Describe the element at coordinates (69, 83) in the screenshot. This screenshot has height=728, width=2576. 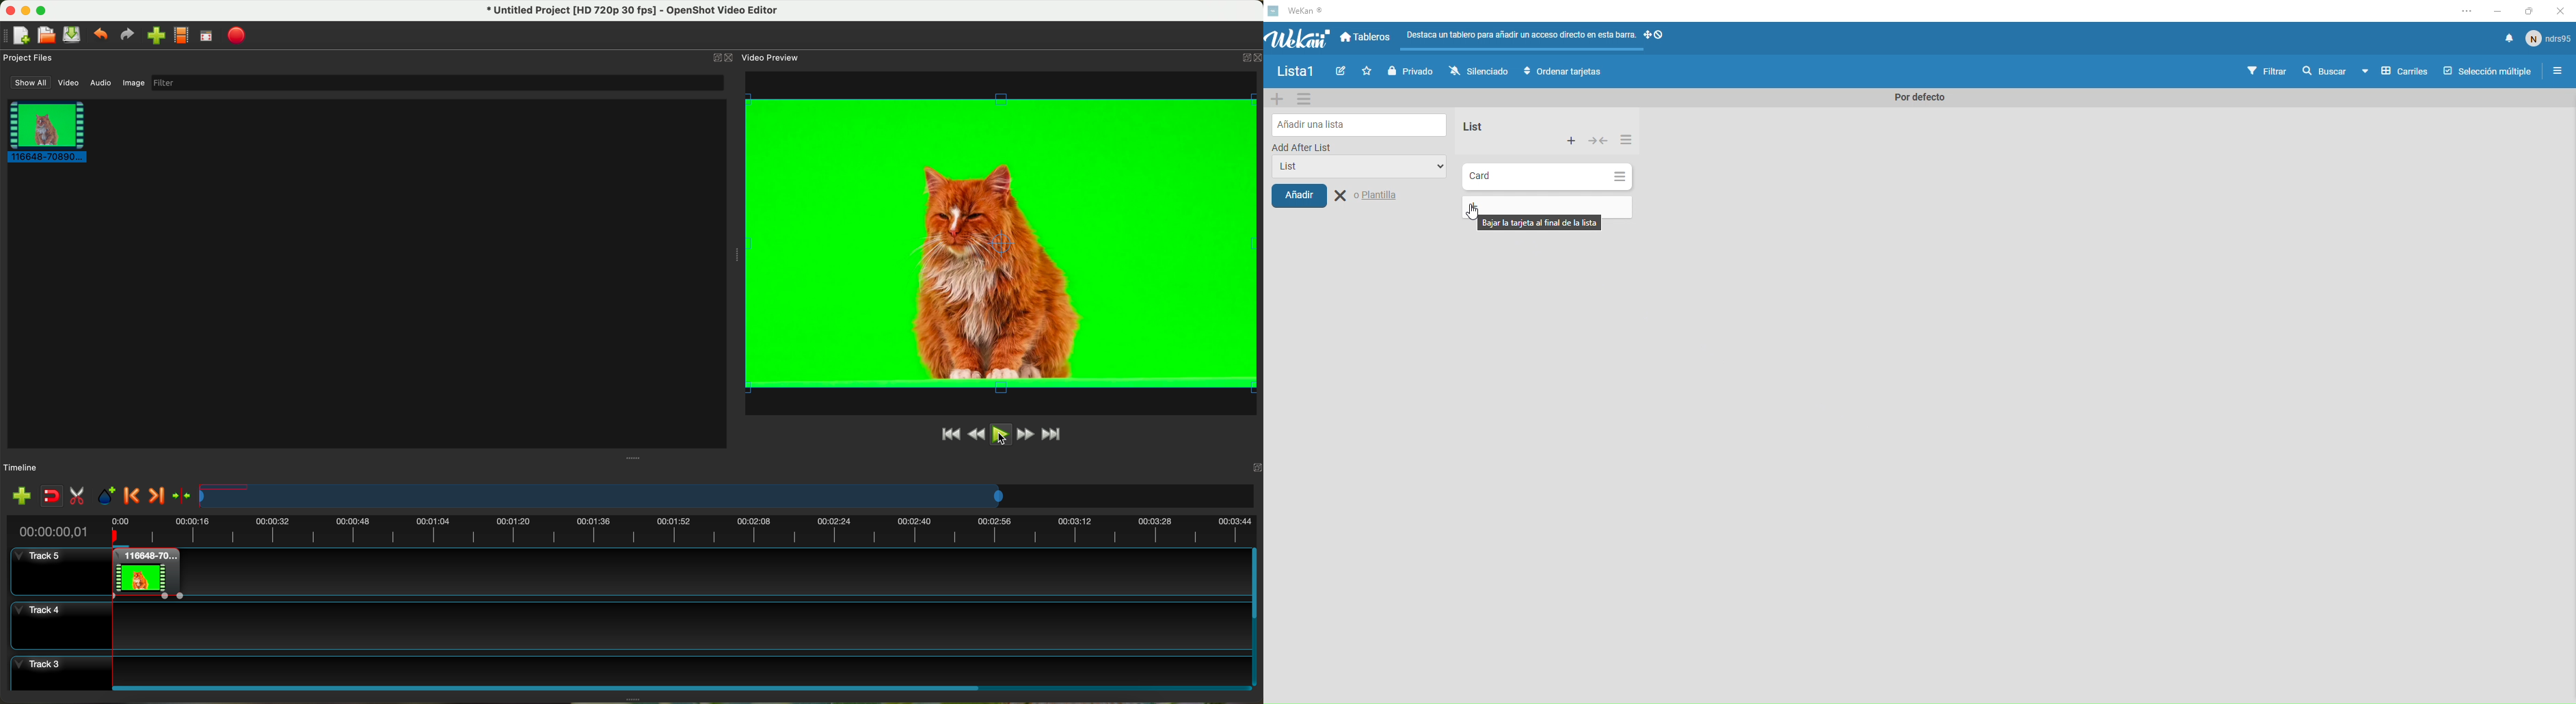
I see `video` at that location.